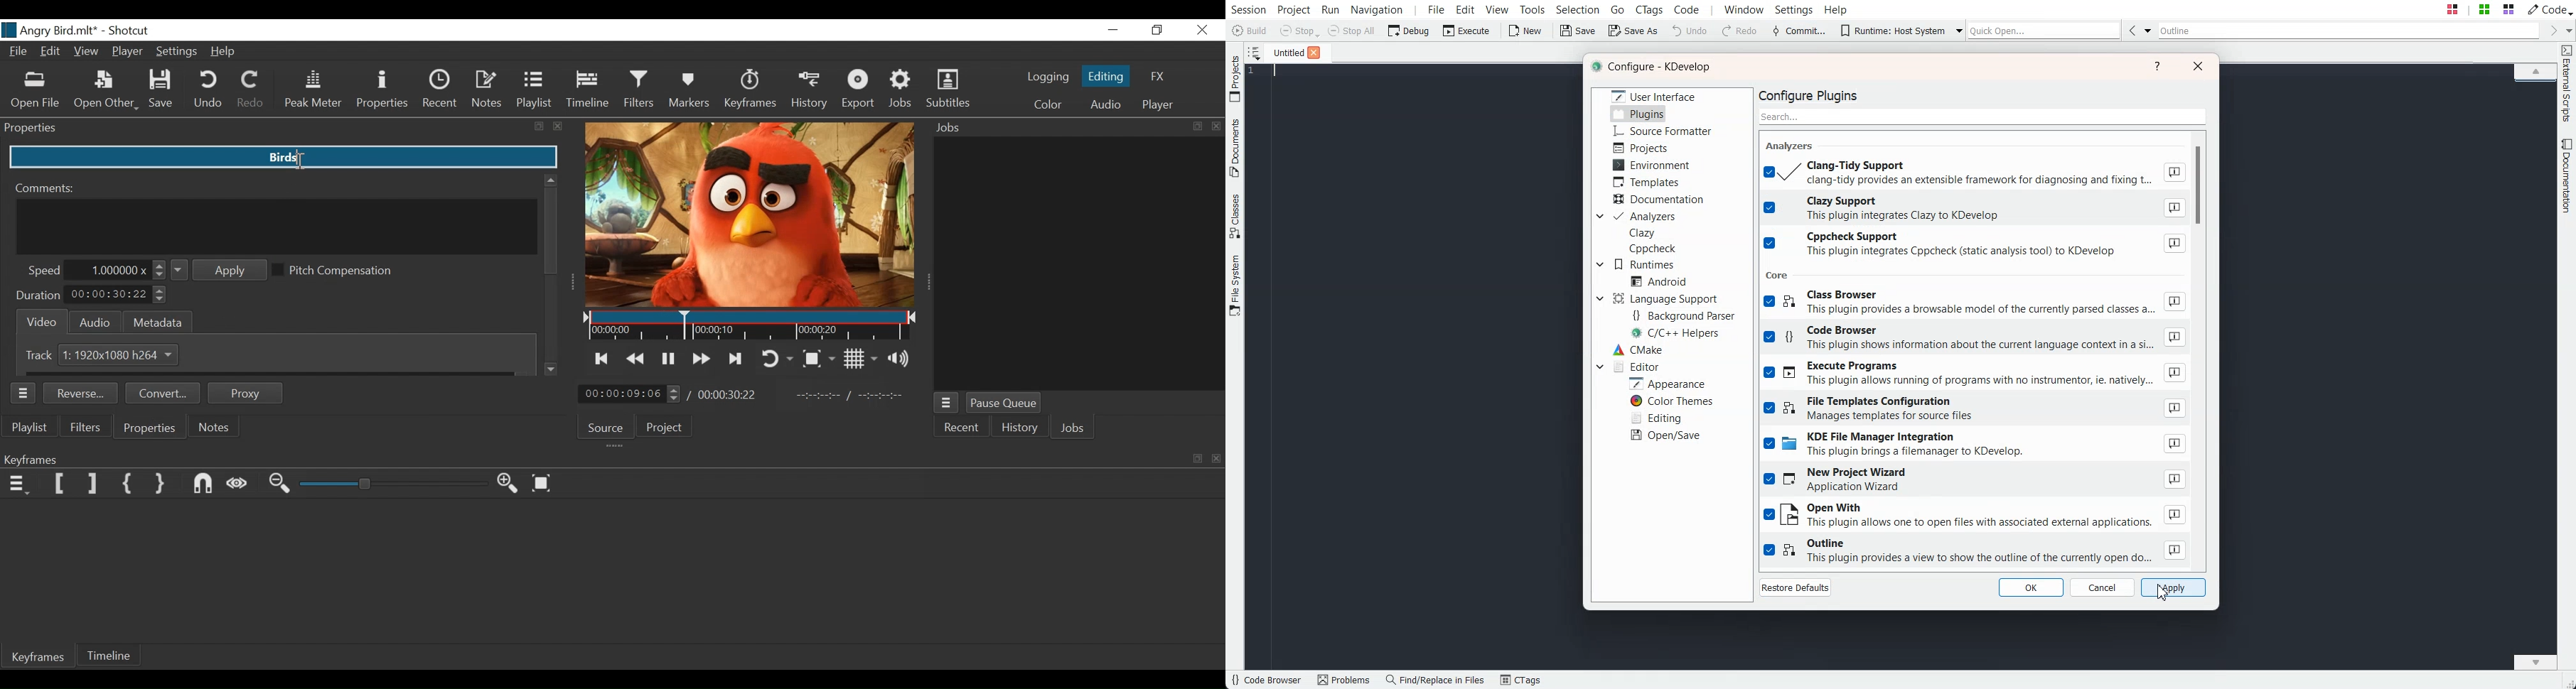  Describe the element at coordinates (729, 396) in the screenshot. I see `Total Duration` at that location.